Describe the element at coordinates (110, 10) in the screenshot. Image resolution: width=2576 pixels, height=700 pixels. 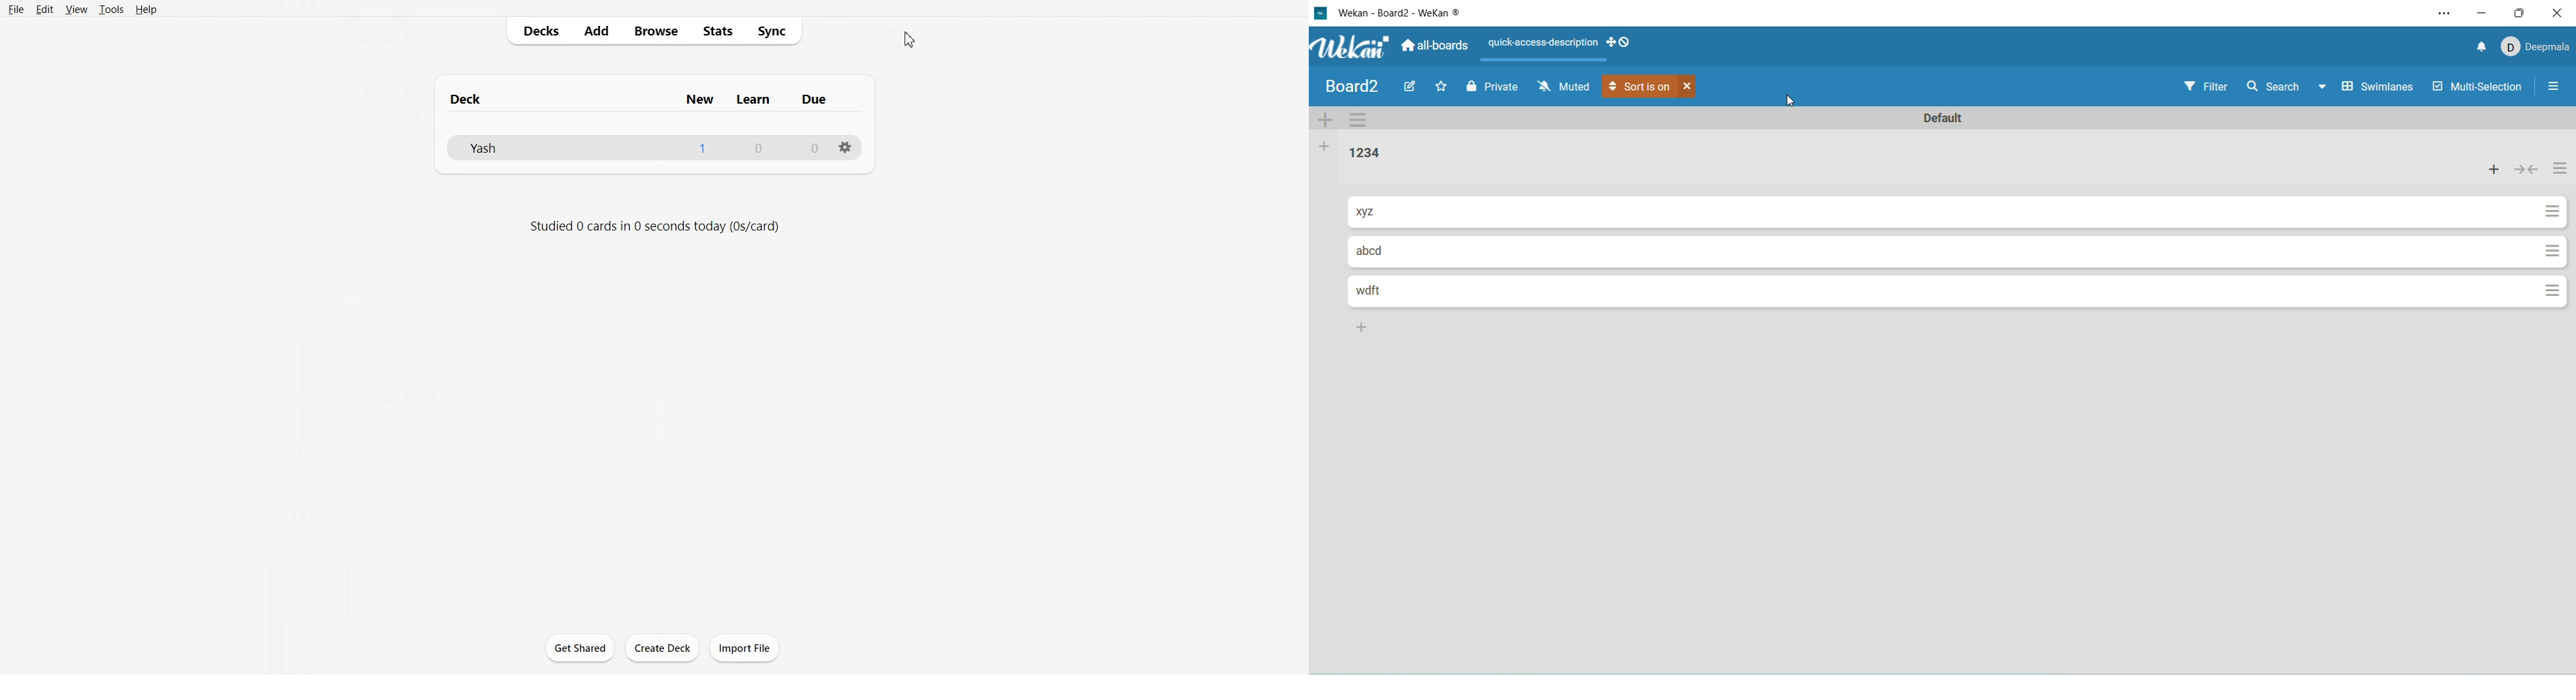
I see `Tools` at that location.